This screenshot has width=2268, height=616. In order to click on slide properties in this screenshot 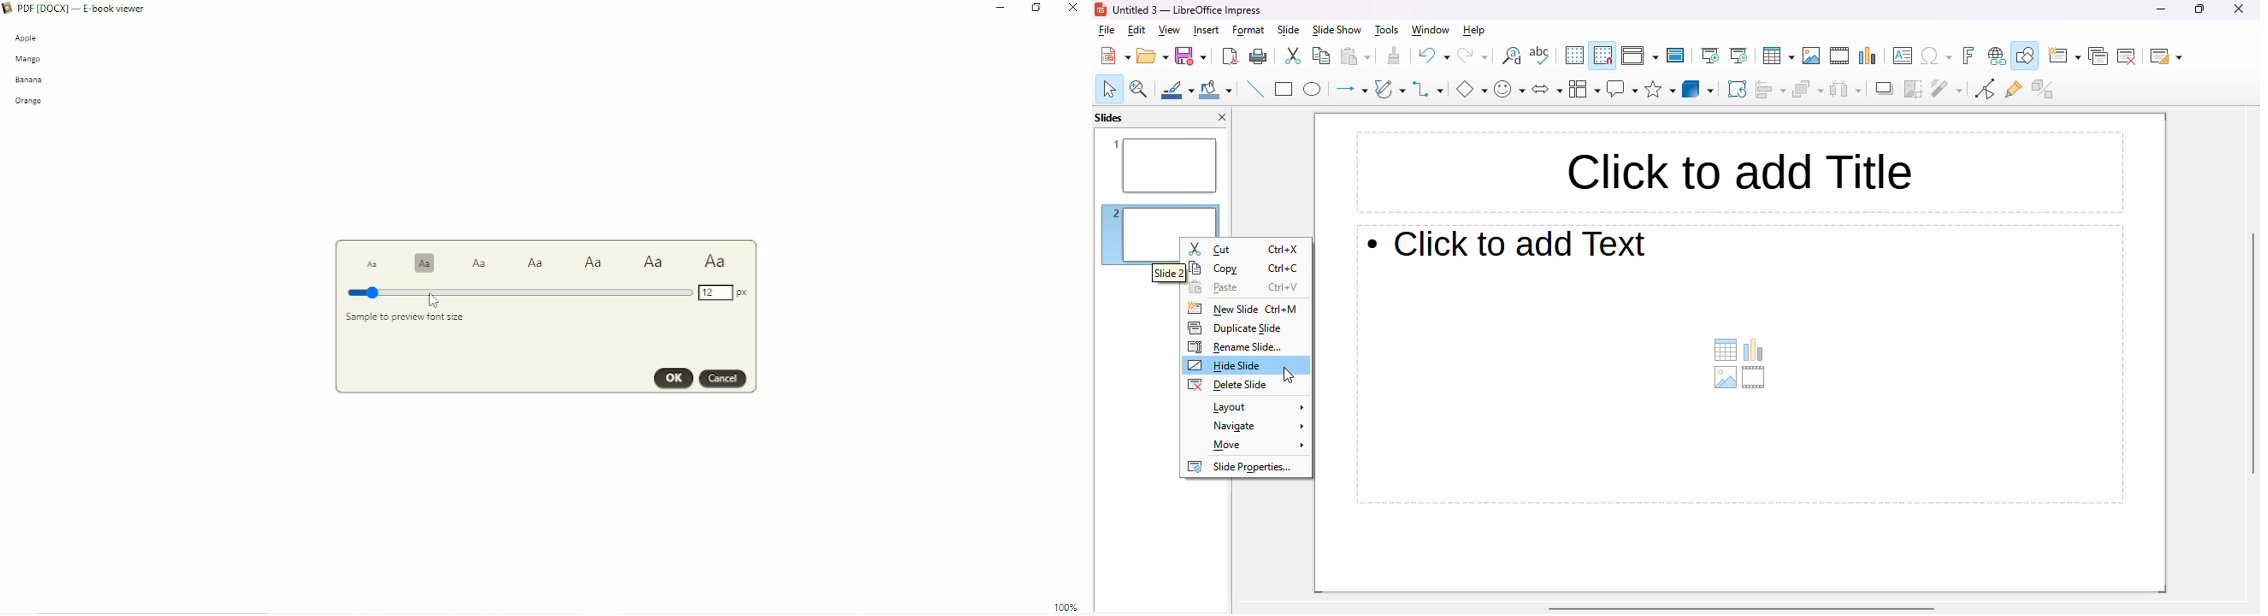, I will do `click(1241, 466)`.